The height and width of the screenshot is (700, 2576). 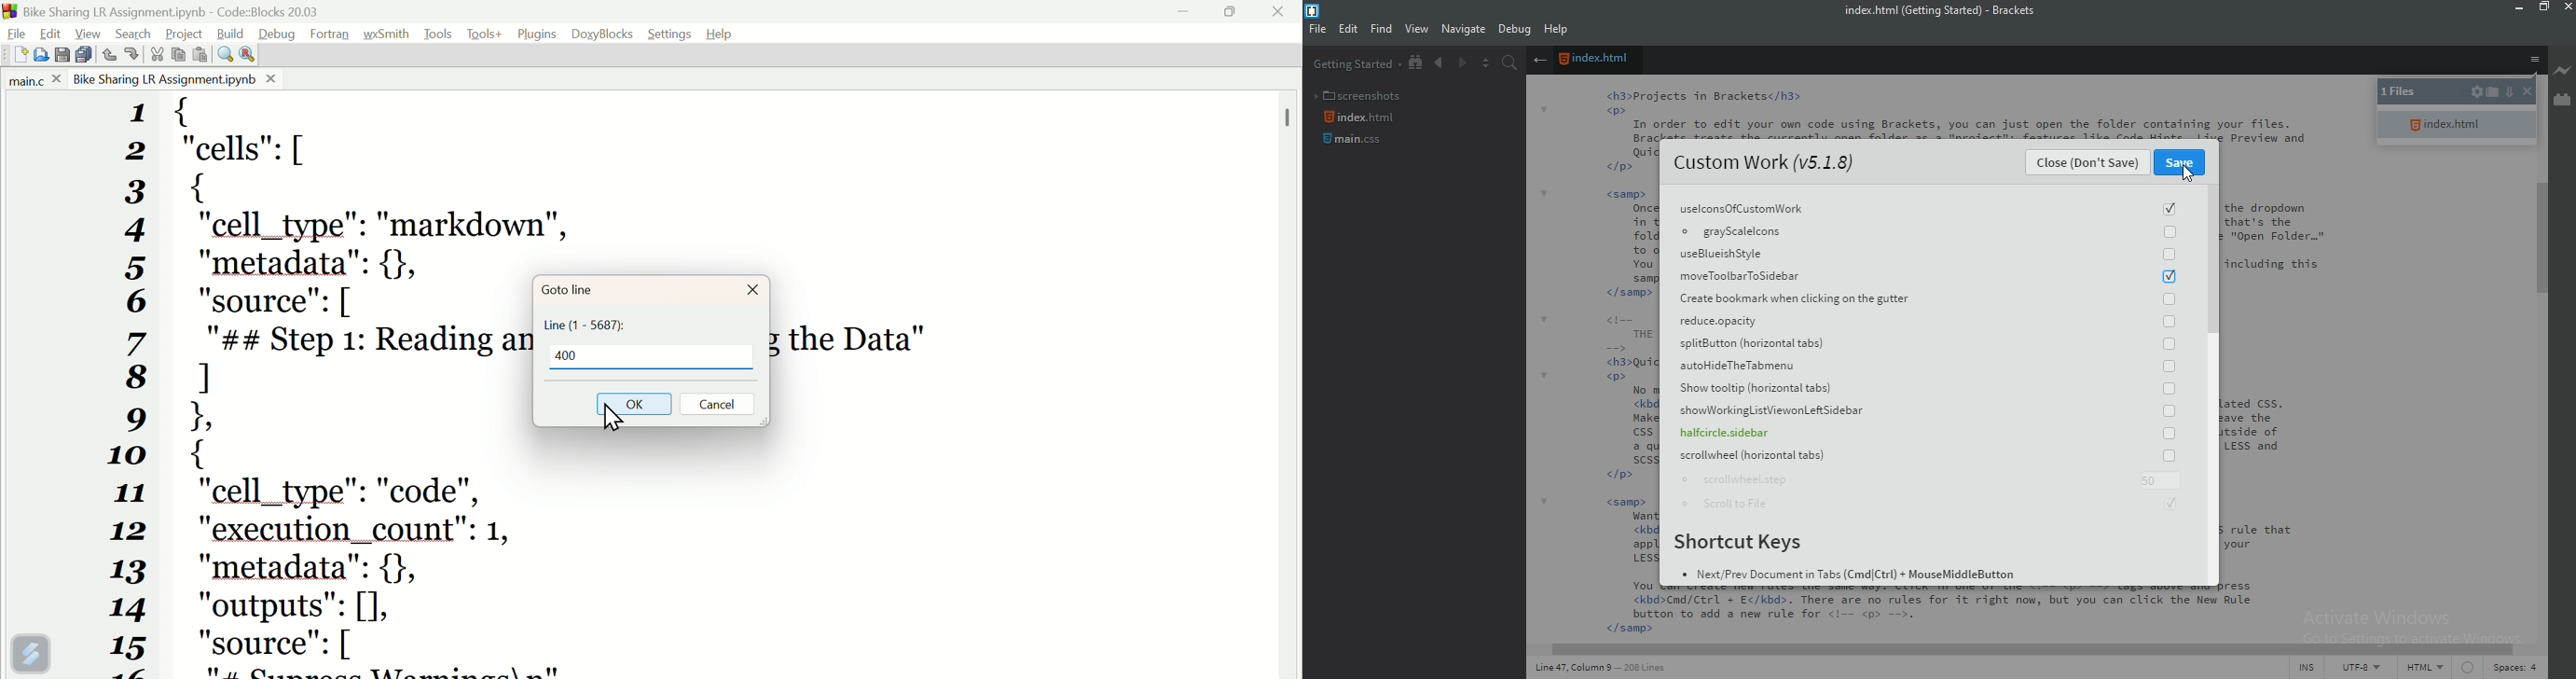 What do you see at coordinates (179, 55) in the screenshot?
I see `Copy` at bounding box center [179, 55].